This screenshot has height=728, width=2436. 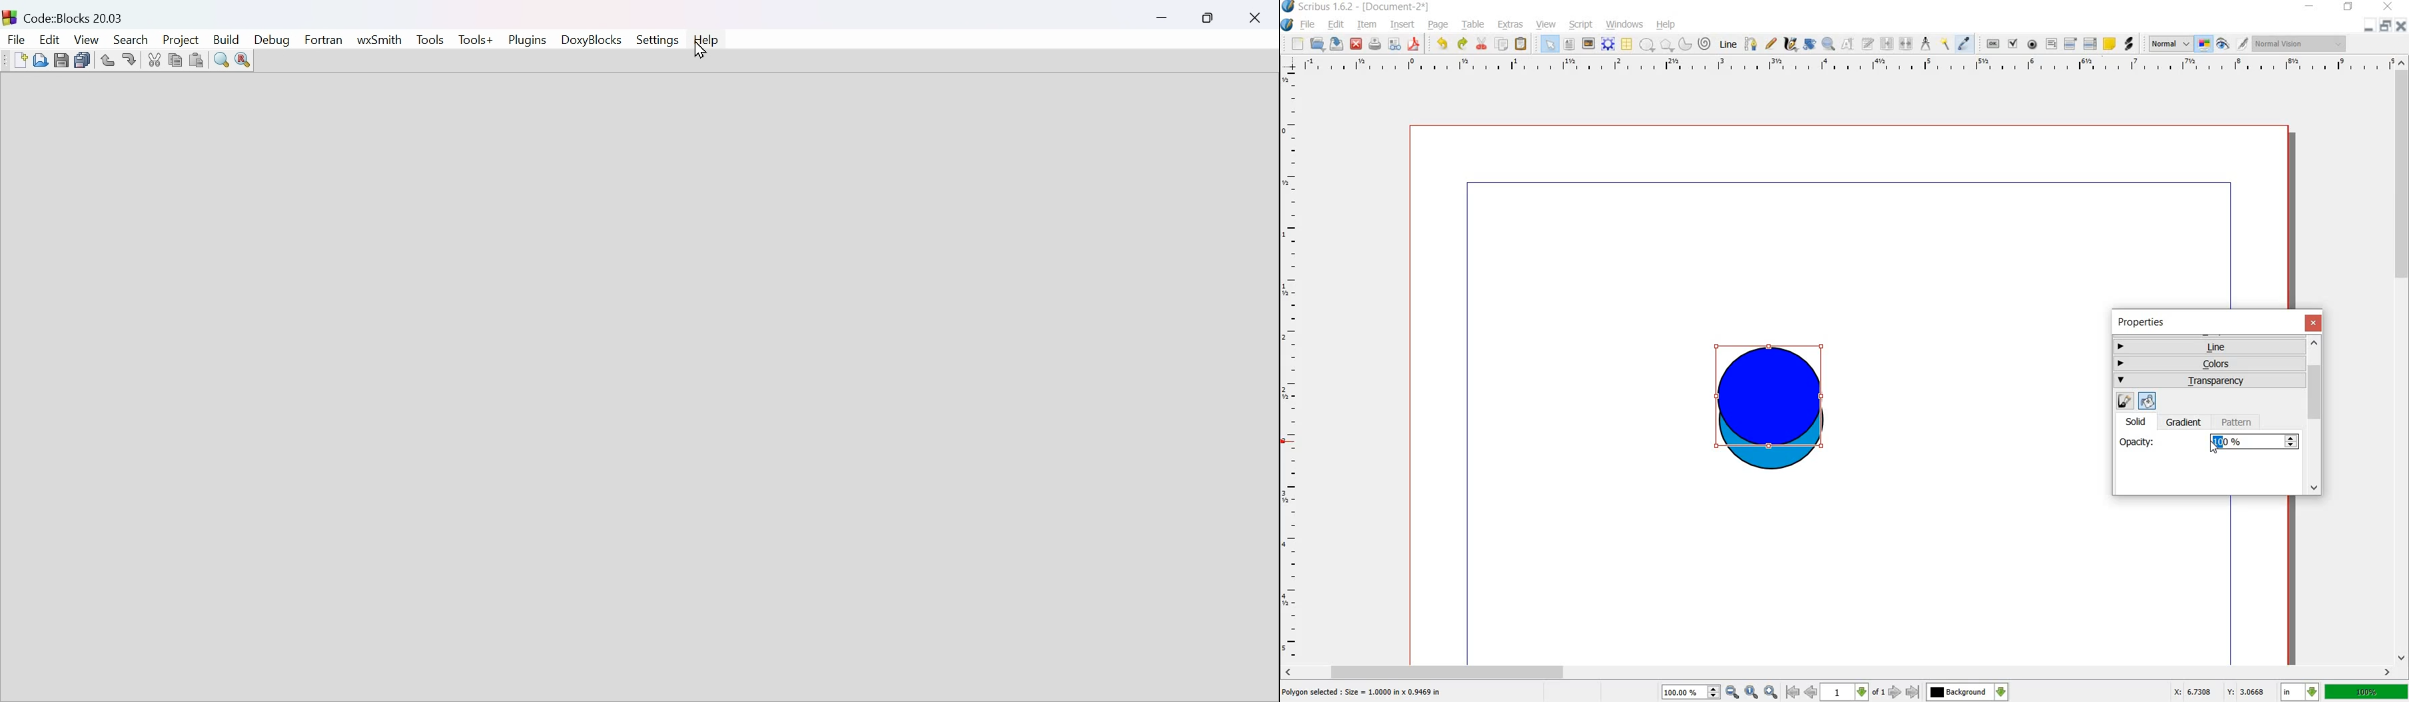 I want to click on edit contents of frame, so click(x=1847, y=44).